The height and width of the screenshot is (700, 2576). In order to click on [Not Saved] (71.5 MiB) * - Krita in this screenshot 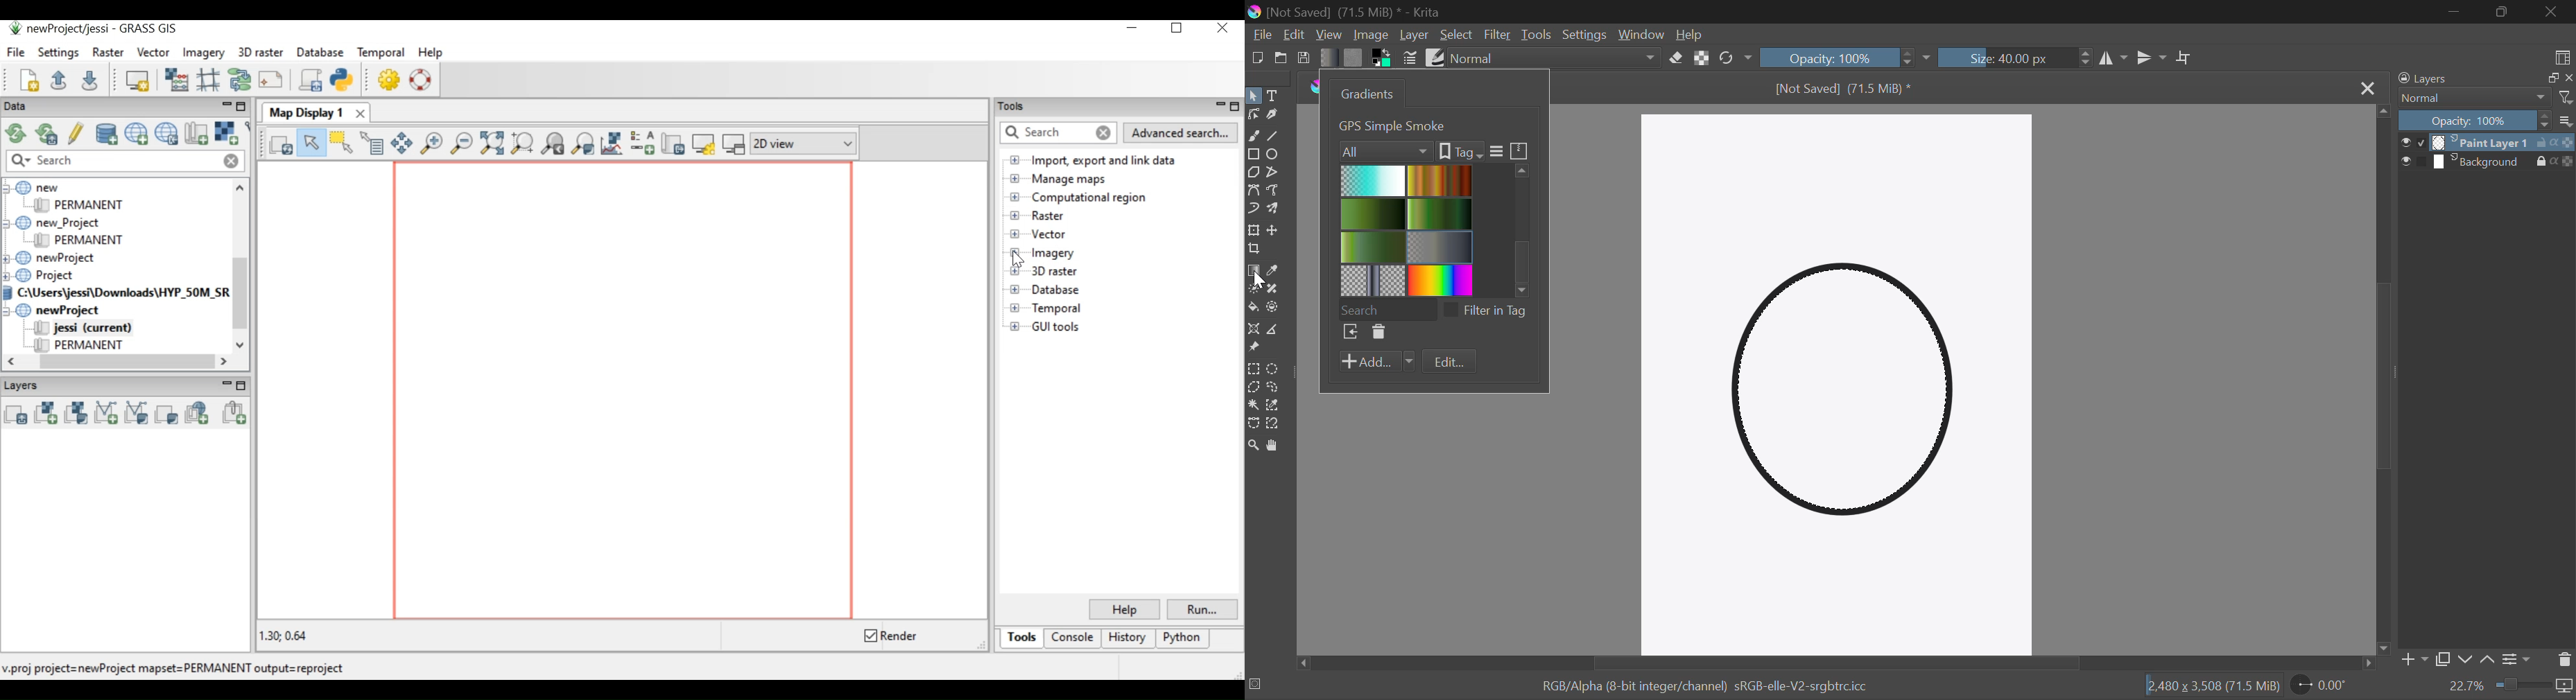, I will do `click(1354, 13)`.